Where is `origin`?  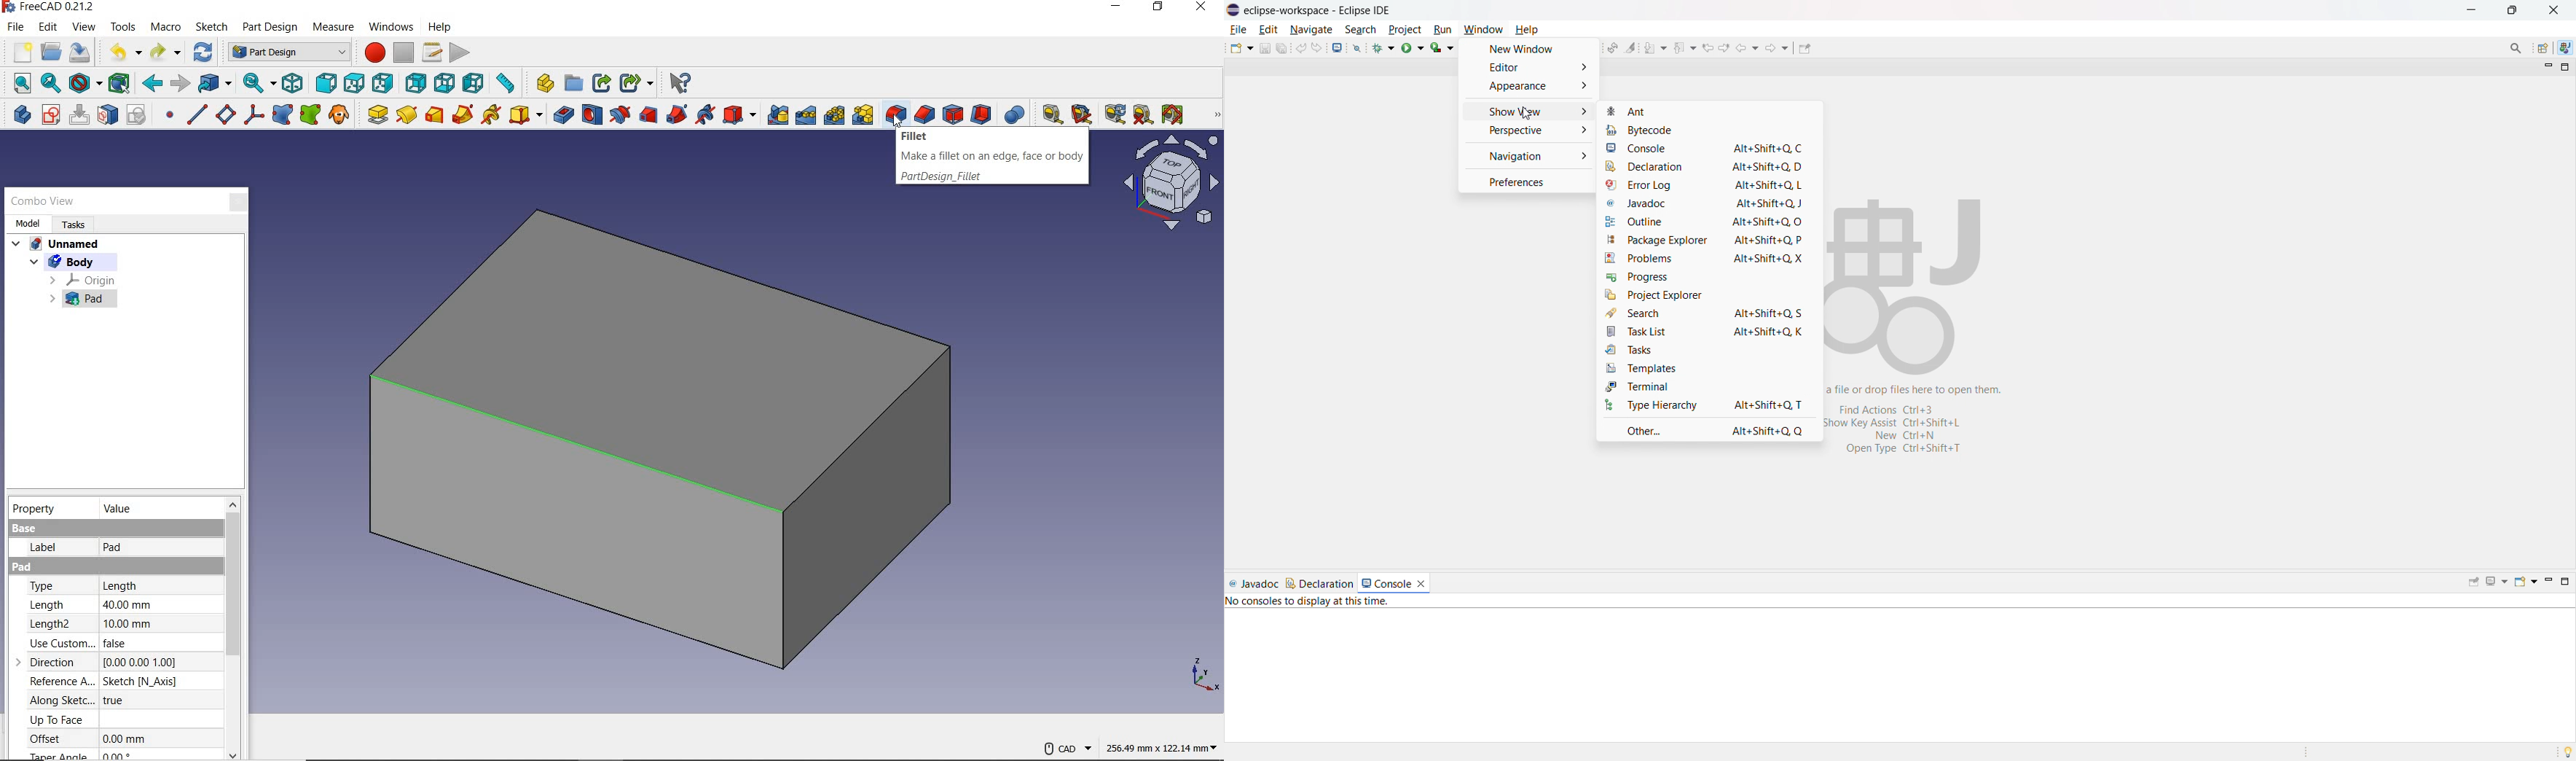 origin is located at coordinates (82, 280).